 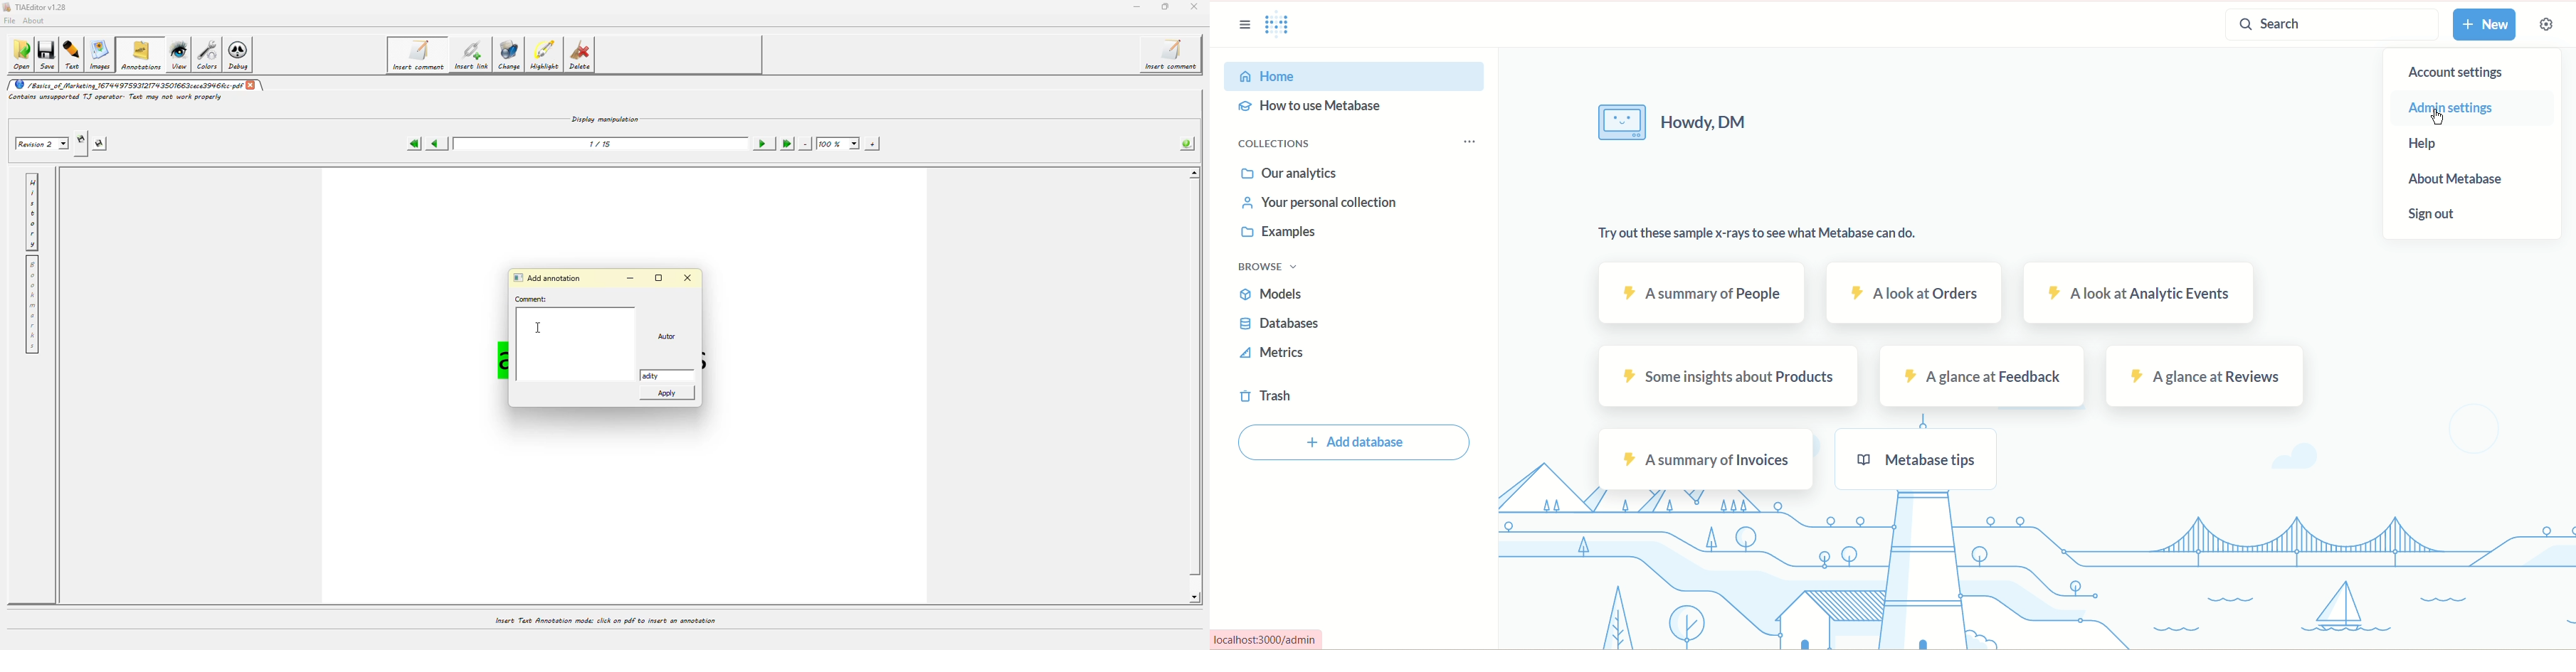 What do you see at coordinates (2332, 23) in the screenshot?
I see `search` at bounding box center [2332, 23].